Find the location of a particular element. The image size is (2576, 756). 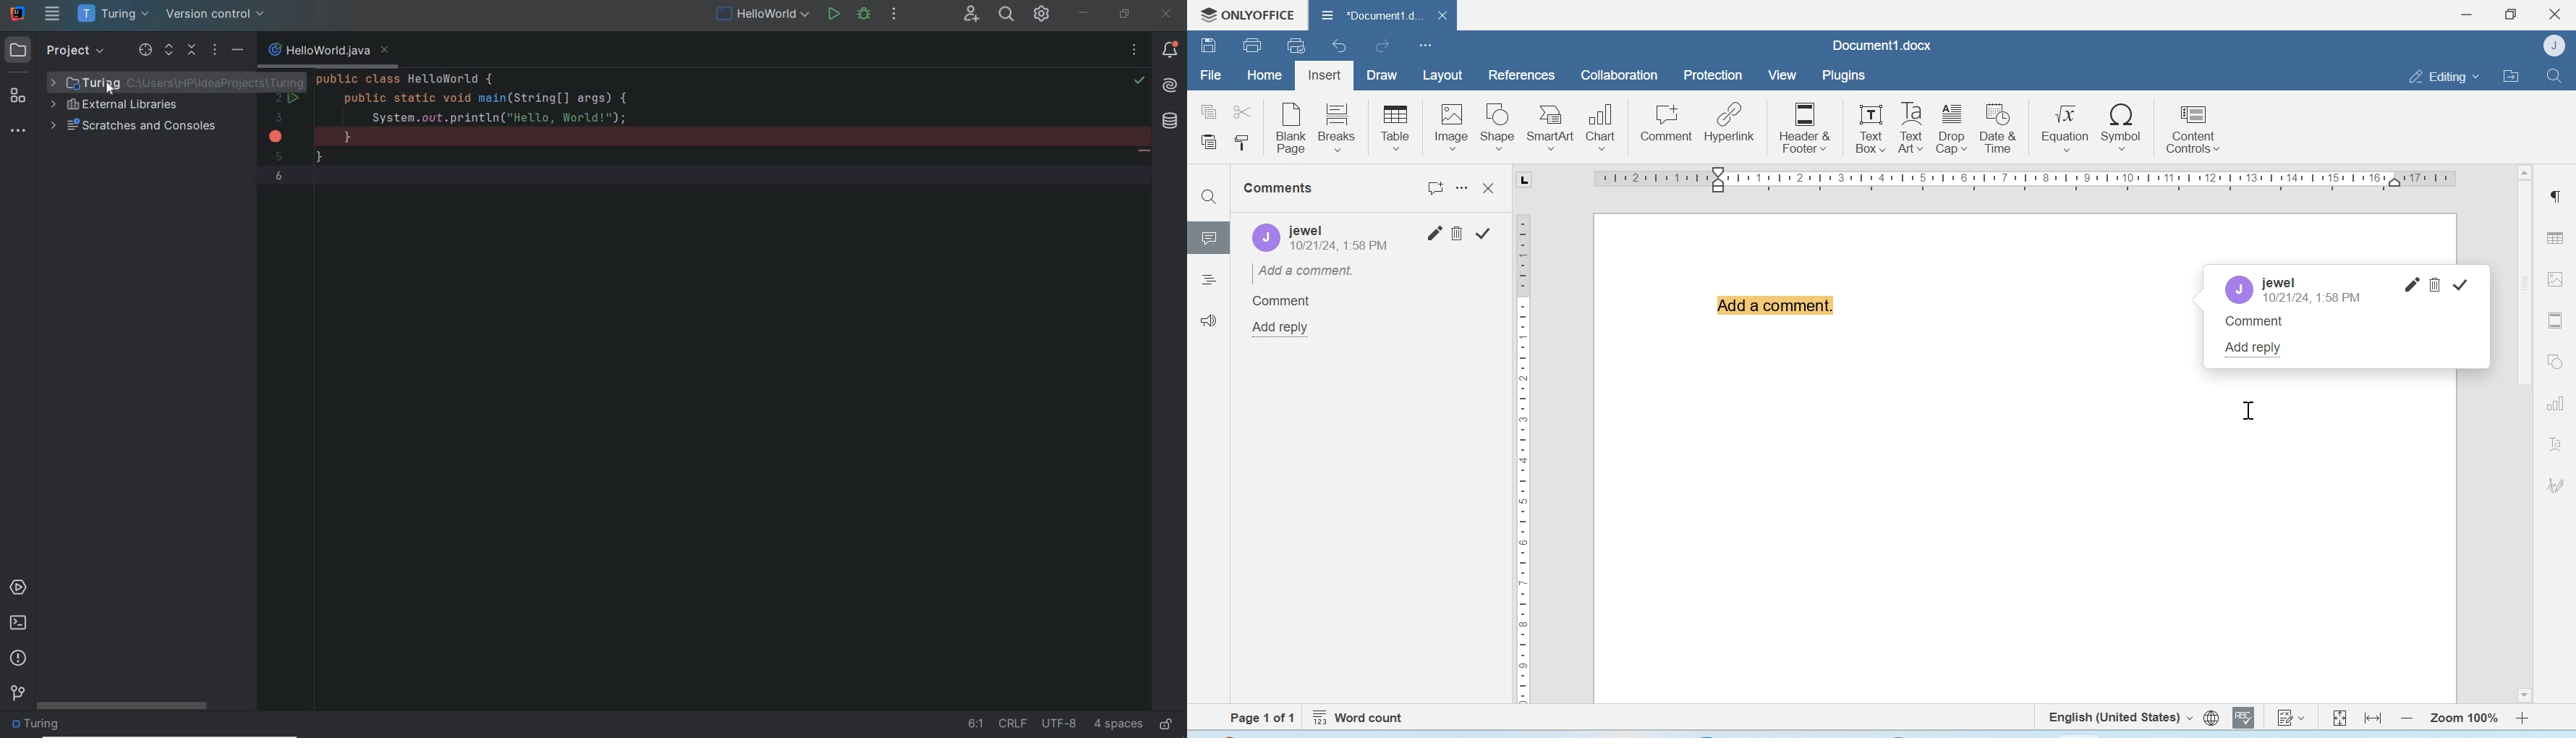

Comment is located at coordinates (1667, 123).